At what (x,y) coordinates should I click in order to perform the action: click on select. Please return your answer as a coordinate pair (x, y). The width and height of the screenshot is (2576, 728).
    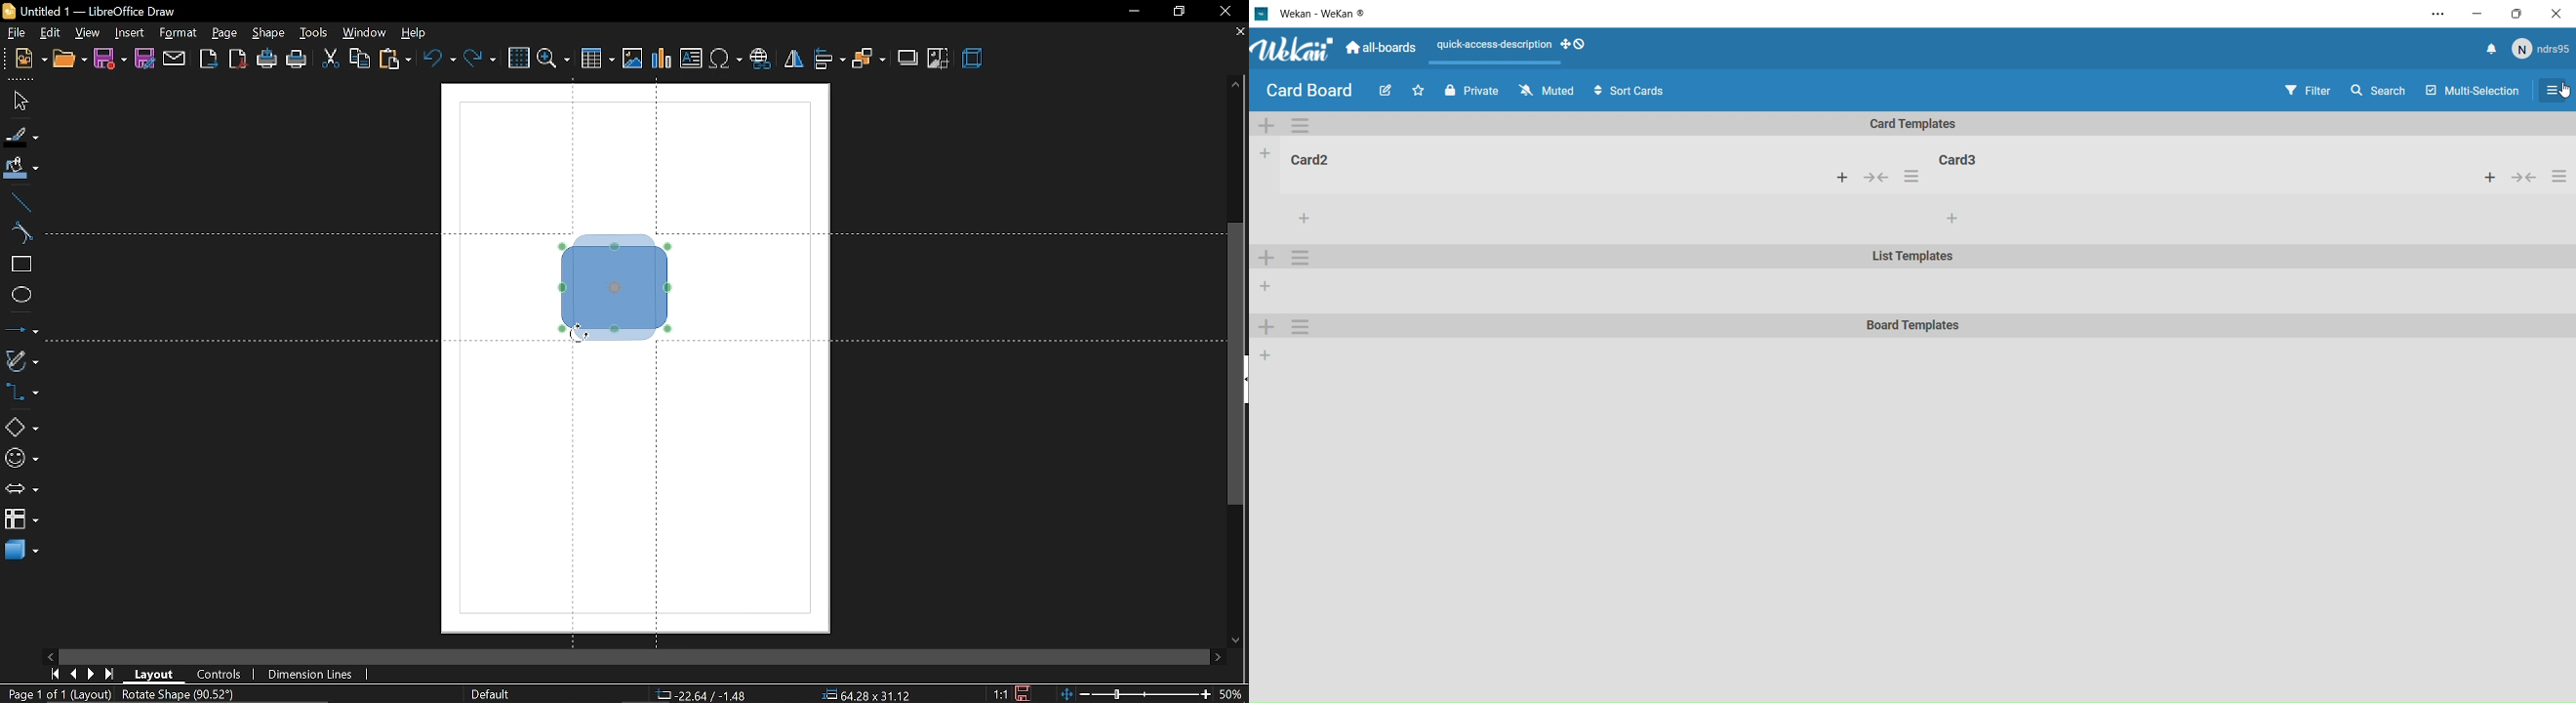
    Looking at the image, I should click on (17, 102).